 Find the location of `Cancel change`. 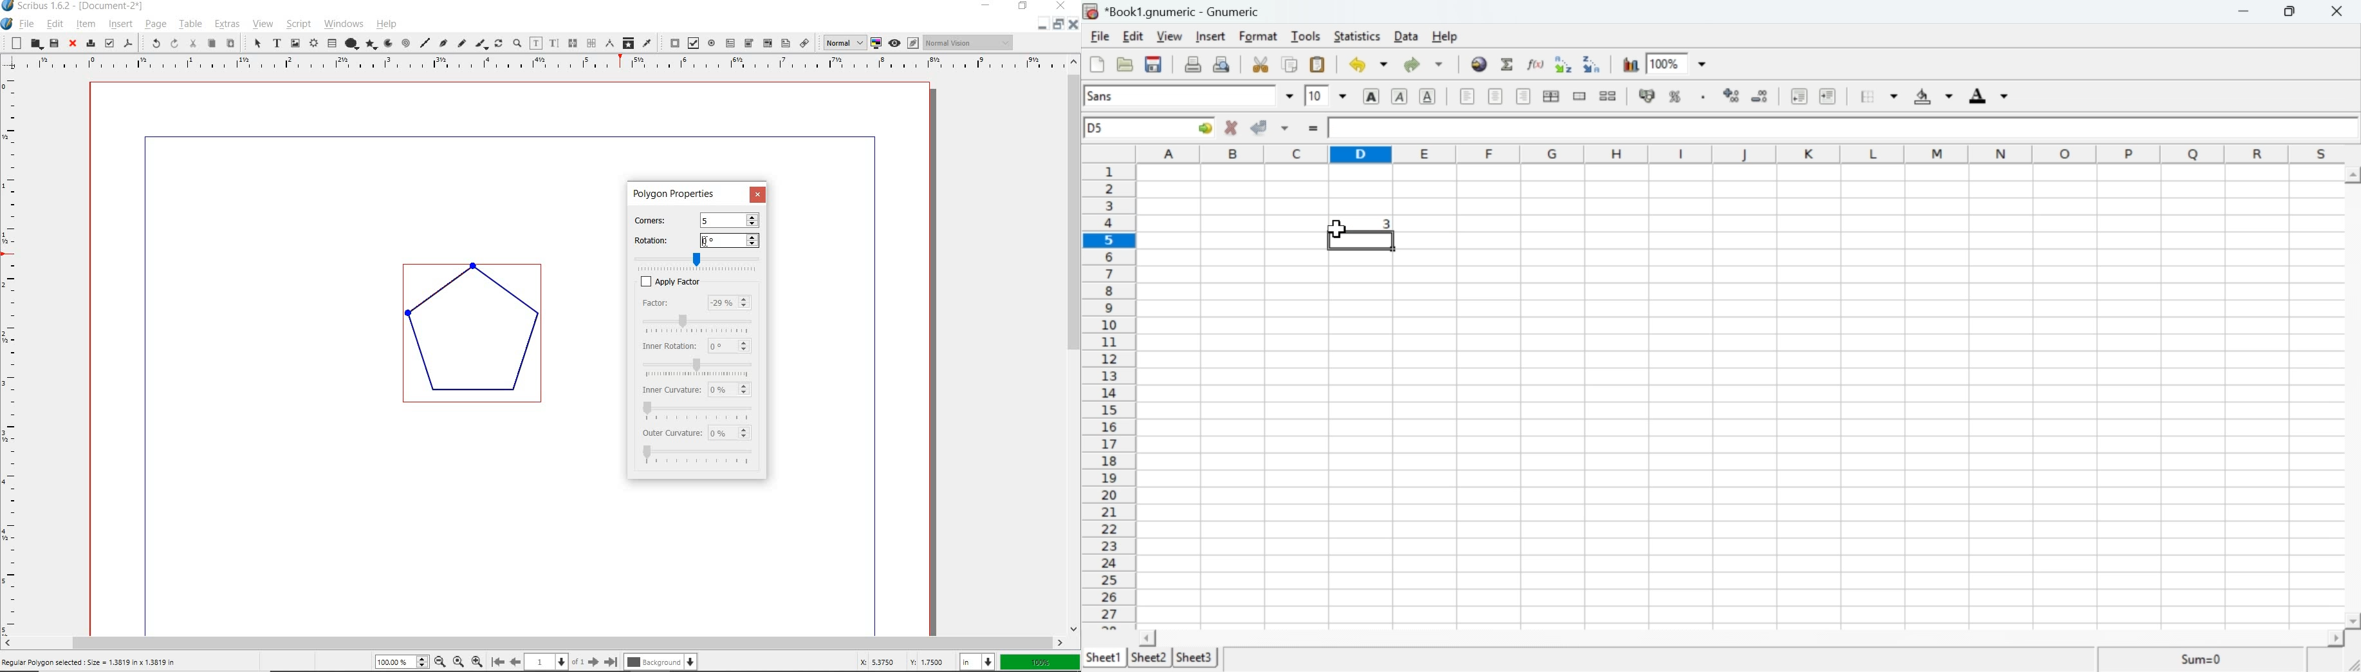

Cancel change is located at coordinates (1232, 129).